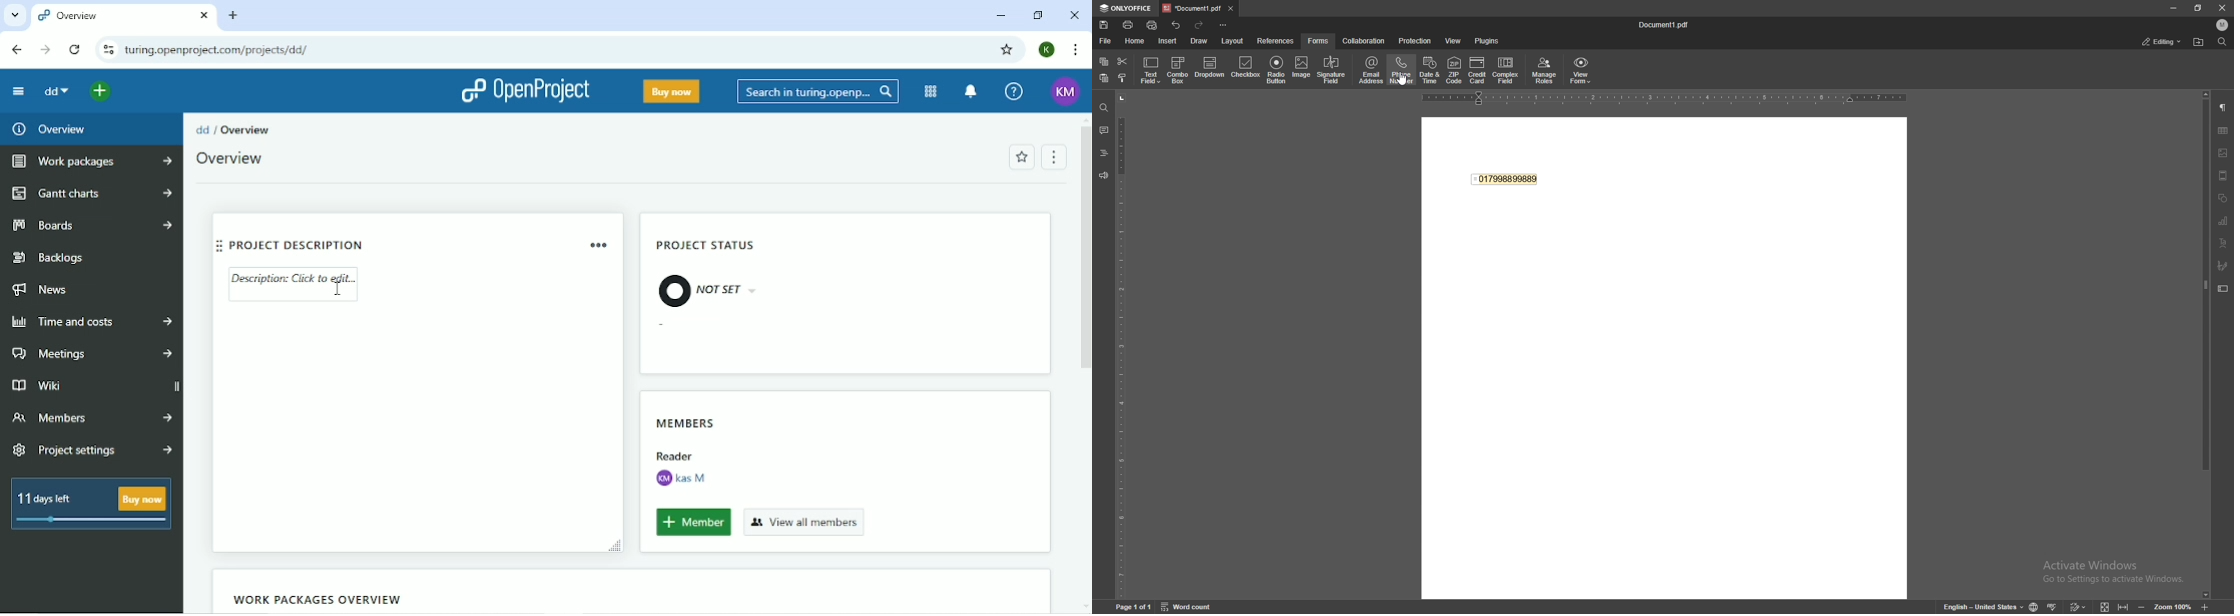  What do you see at coordinates (45, 49) in the screenshot?
I see `Forward` at bounding box center [45, 49].